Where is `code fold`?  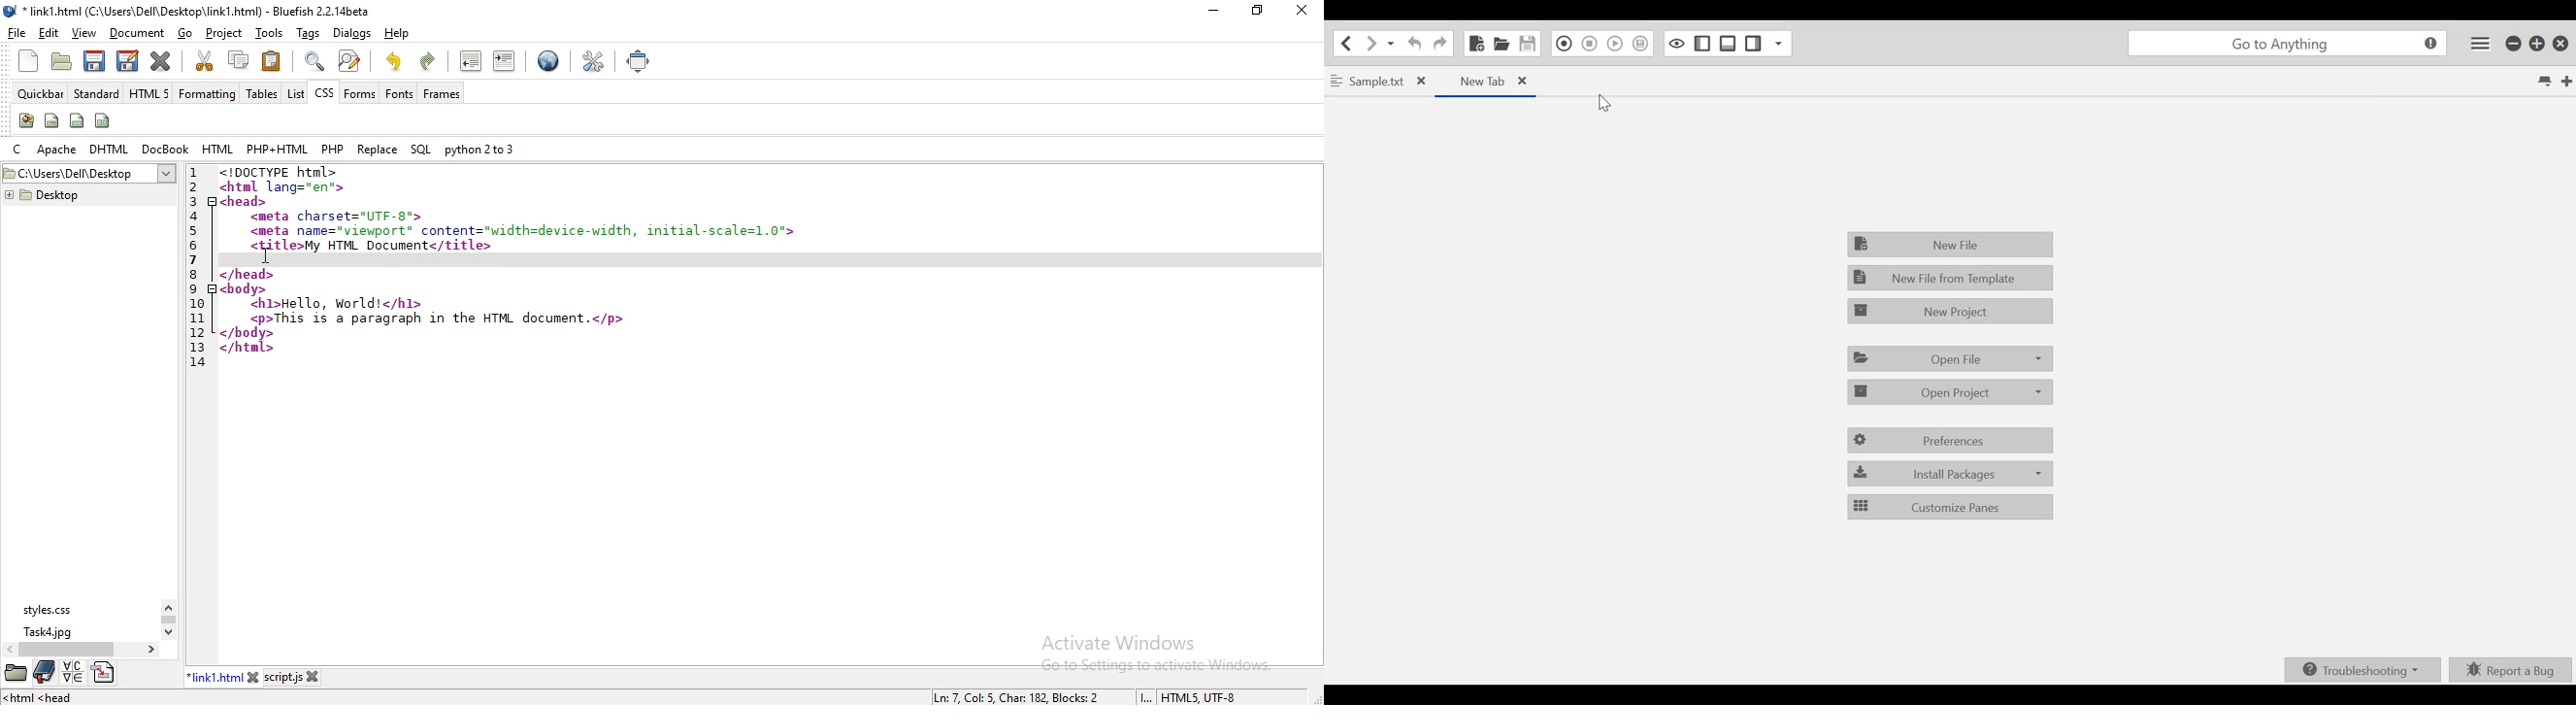 code fold is located at coordinates (214, 202).